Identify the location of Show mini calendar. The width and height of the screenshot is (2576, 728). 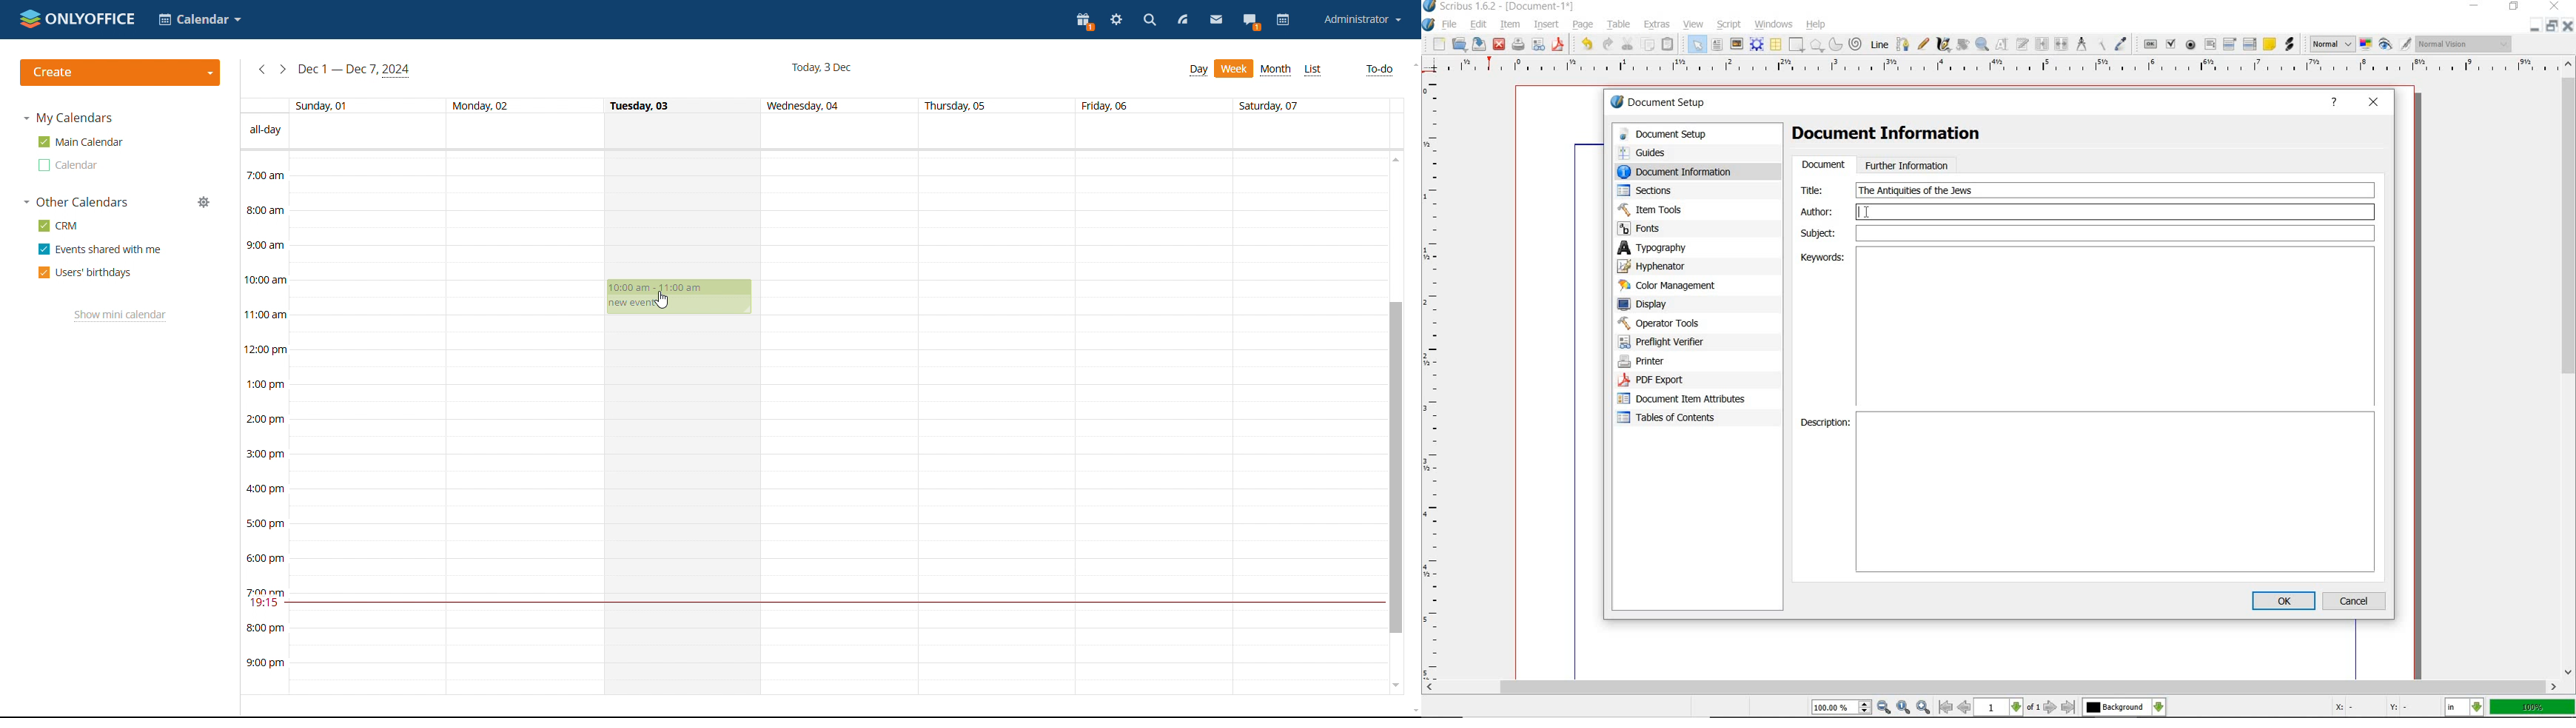
(118, 316).